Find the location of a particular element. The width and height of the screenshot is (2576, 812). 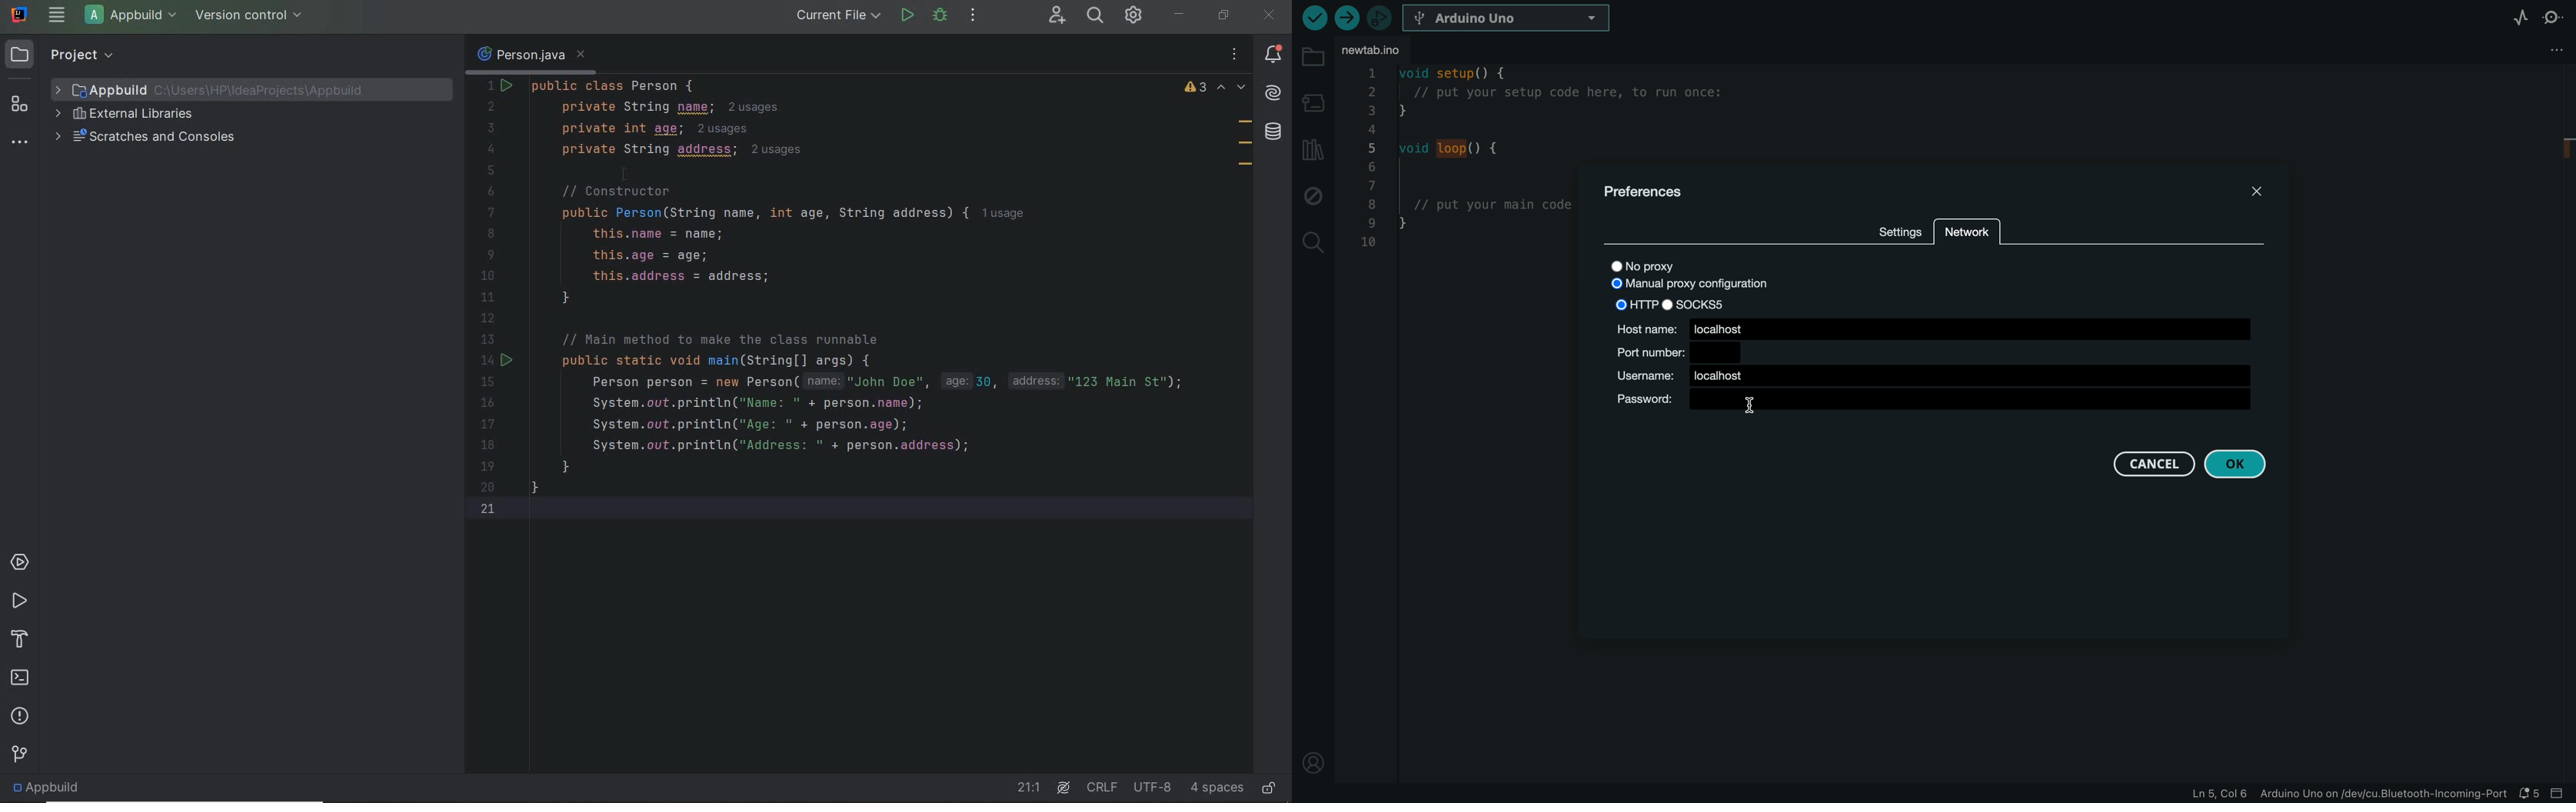

system name is located at coordinates (21, 15).